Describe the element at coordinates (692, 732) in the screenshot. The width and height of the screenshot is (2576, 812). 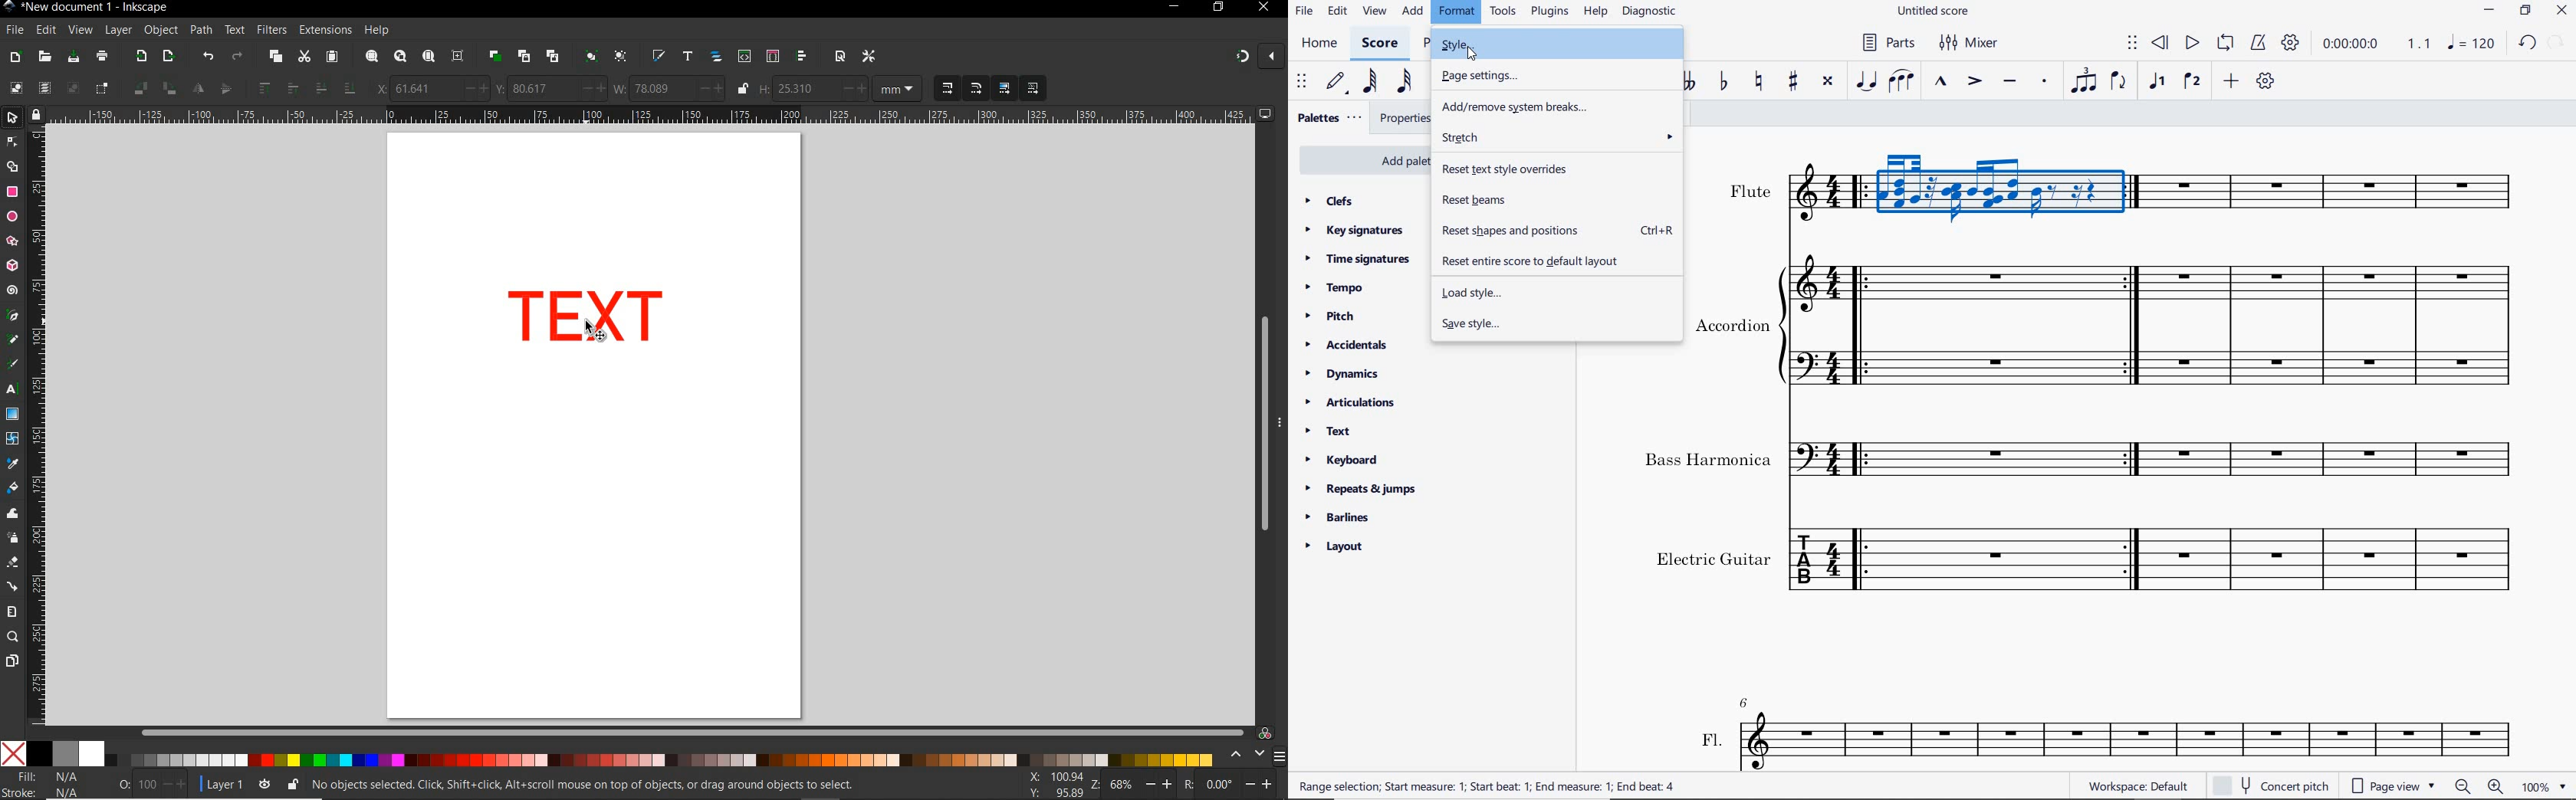
I see `scrollbar` at that location.